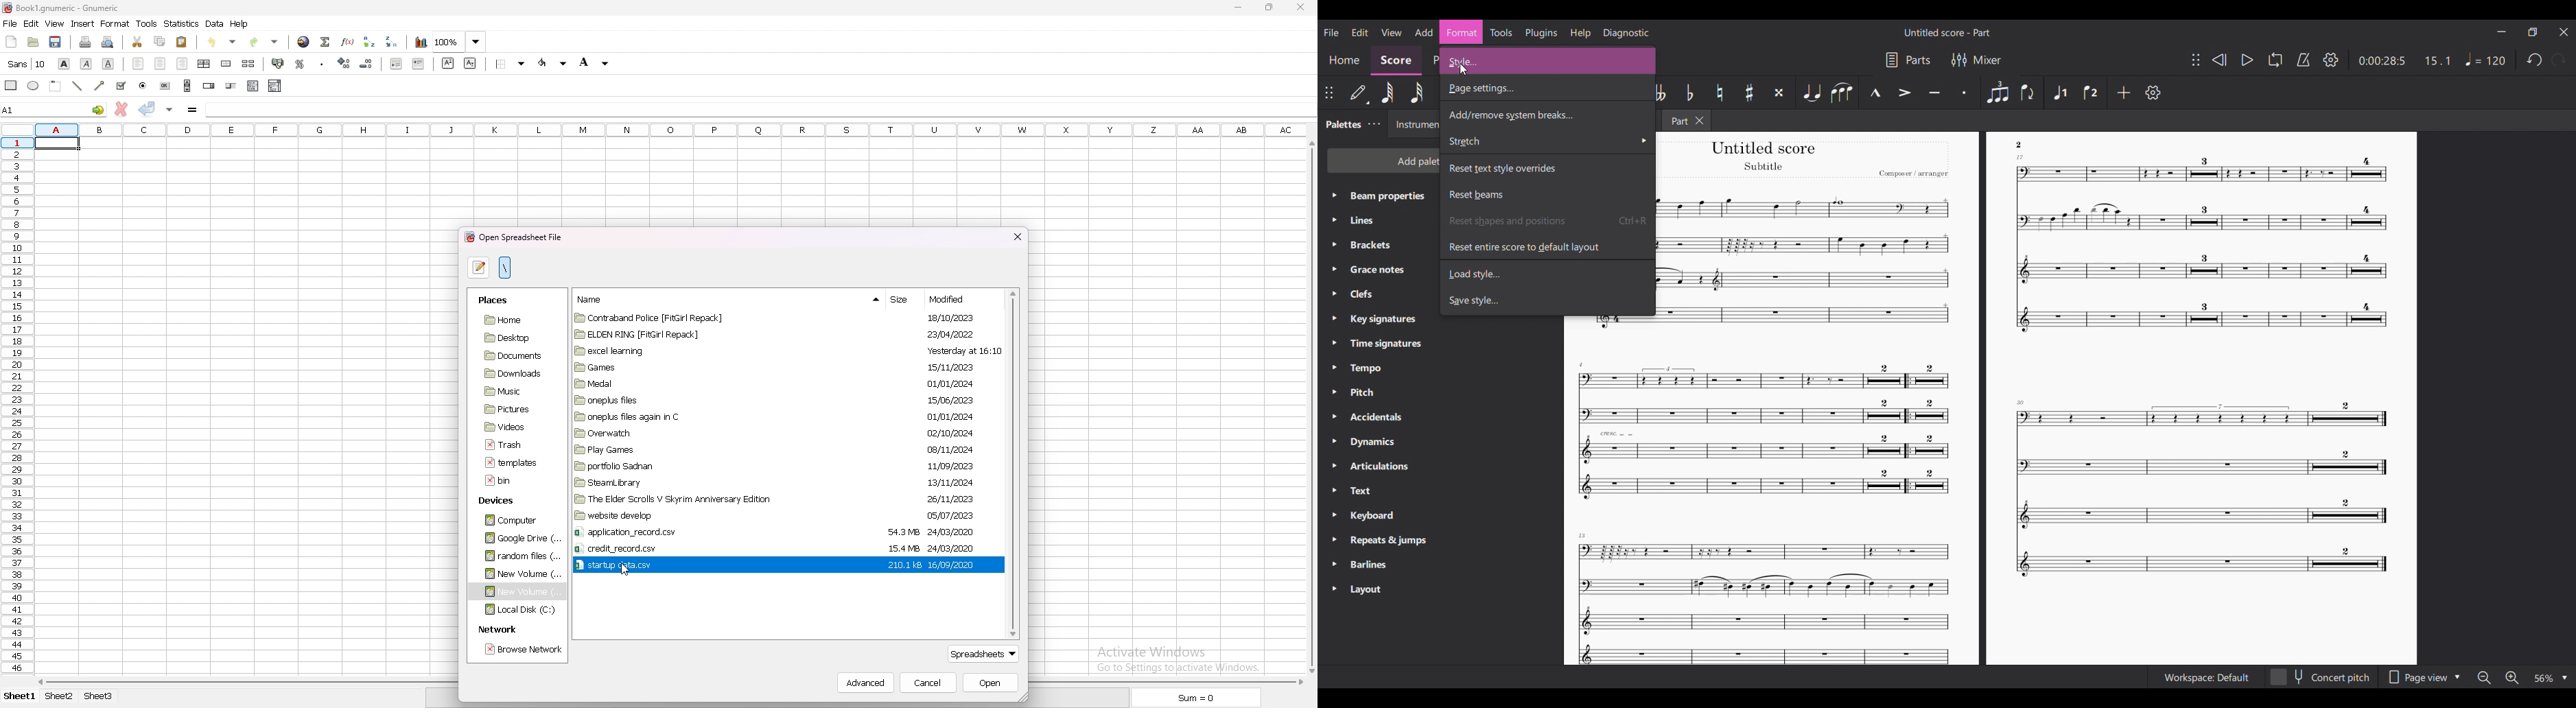  What do you see at coordinates (510, 391) in the screenshot?
I see `folder` at bounding box center [510, 391].